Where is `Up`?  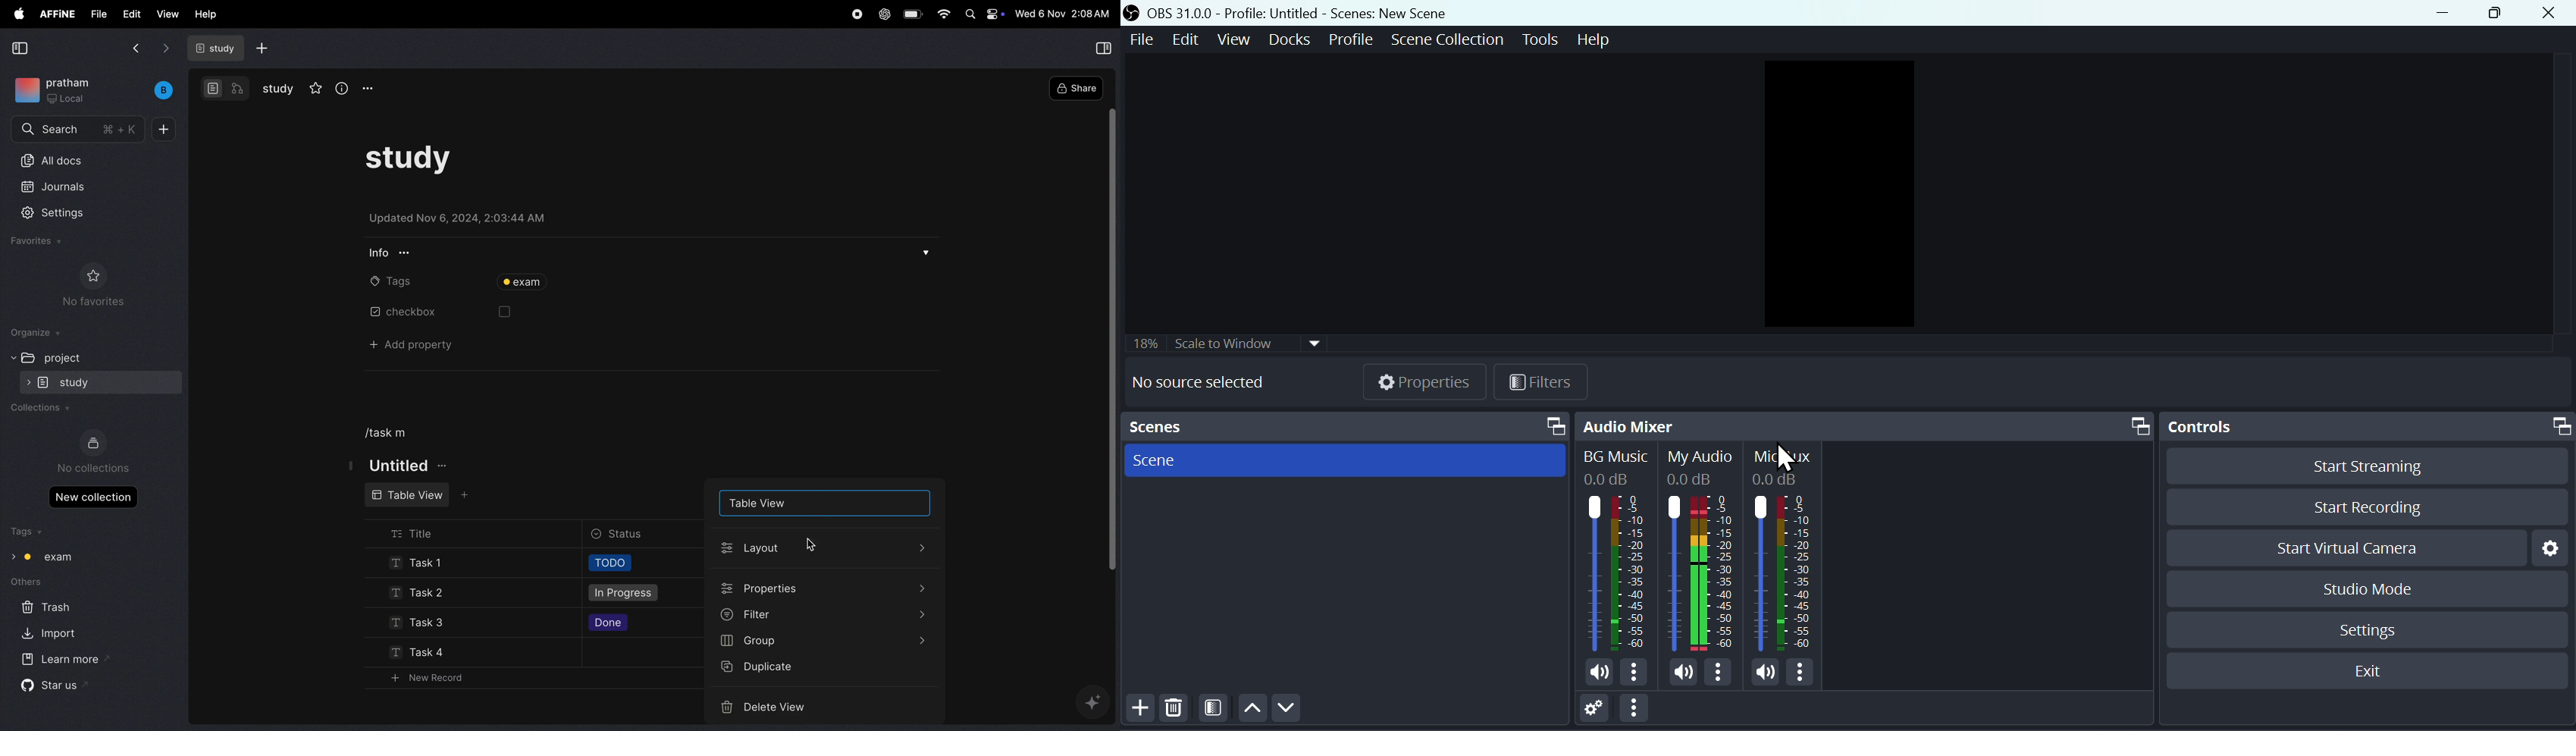 Up is located at coordinates (1252, 710).